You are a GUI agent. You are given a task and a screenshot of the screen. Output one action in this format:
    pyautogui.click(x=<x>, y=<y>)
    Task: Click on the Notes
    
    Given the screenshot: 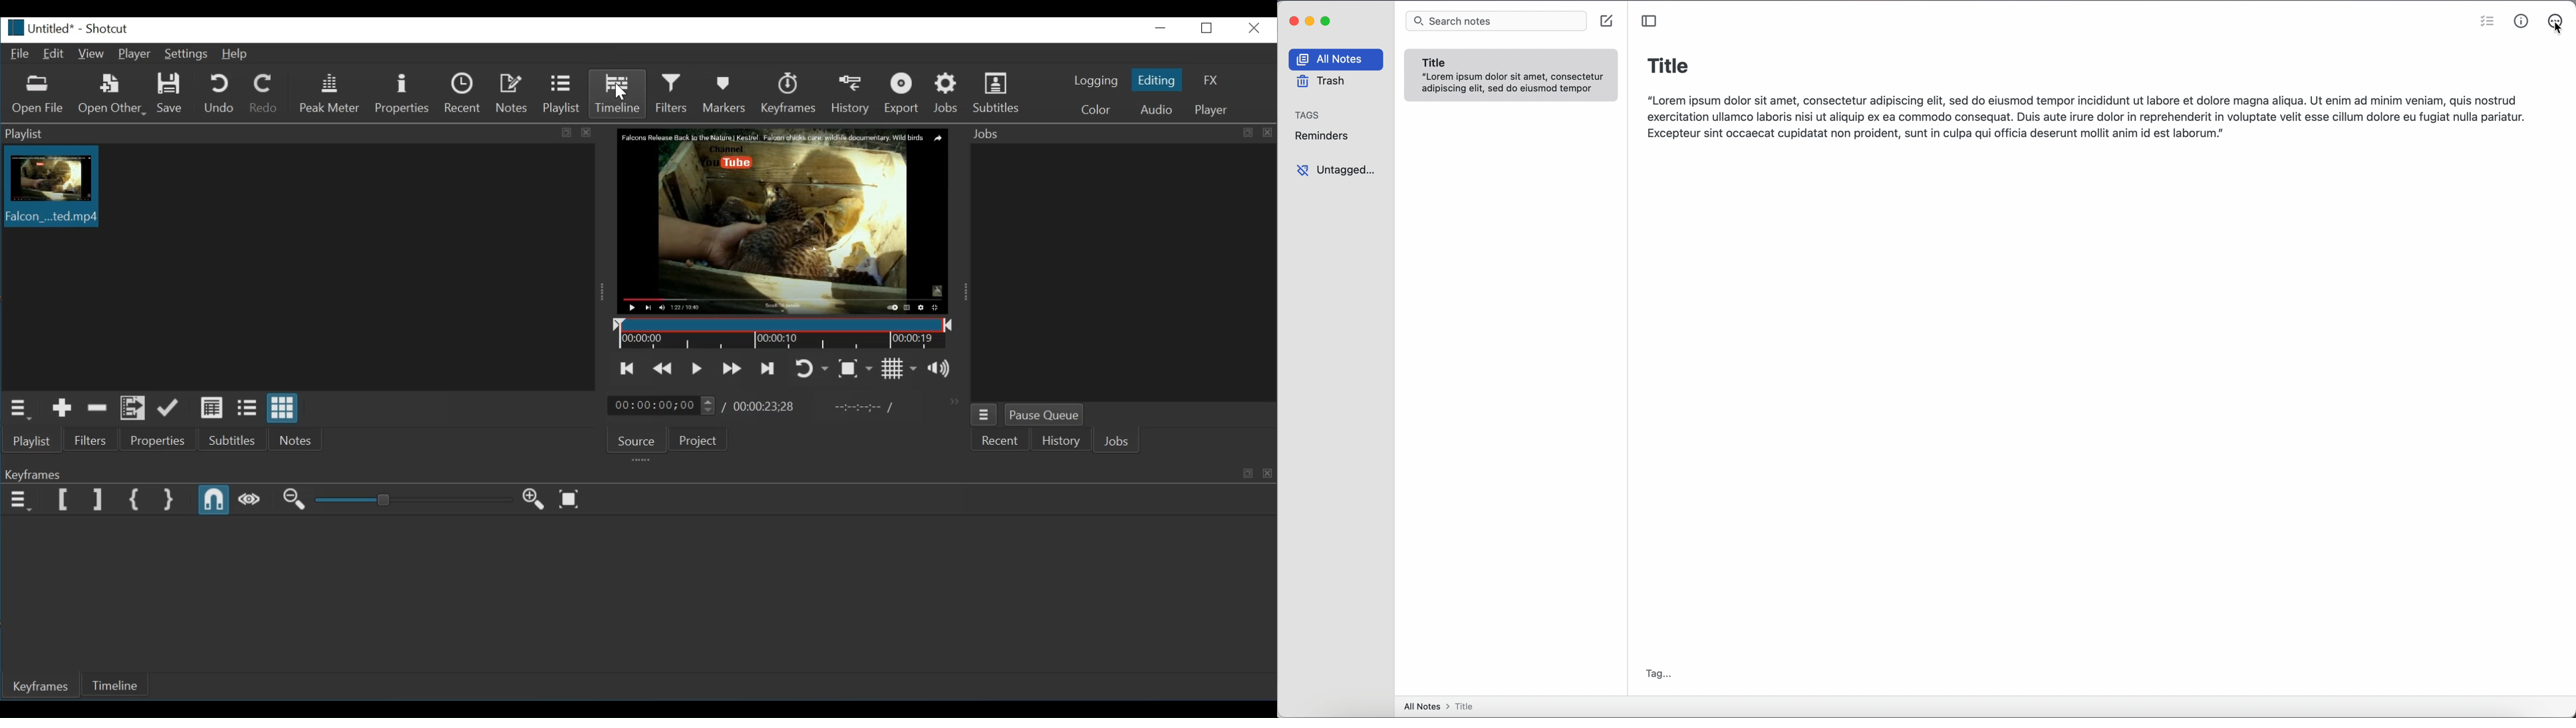 What is the action you would take?
    pyautogui.click(x=297, y=438)
    